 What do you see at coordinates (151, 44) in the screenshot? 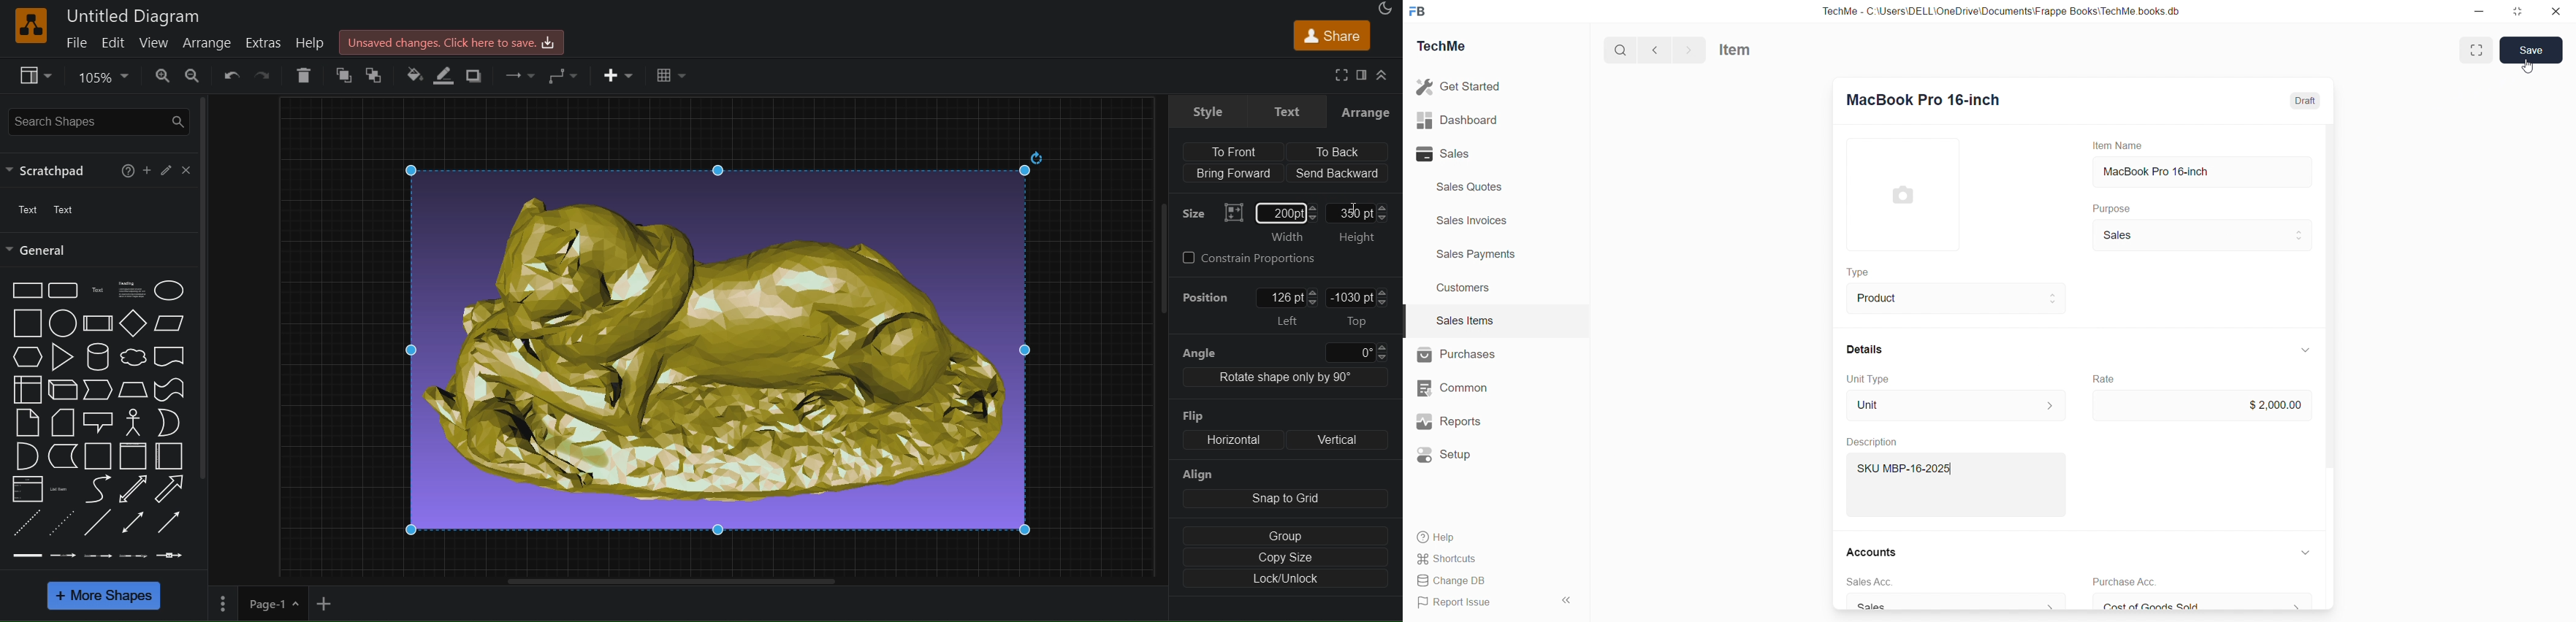
I see `view` at bounding box center [151, 44].